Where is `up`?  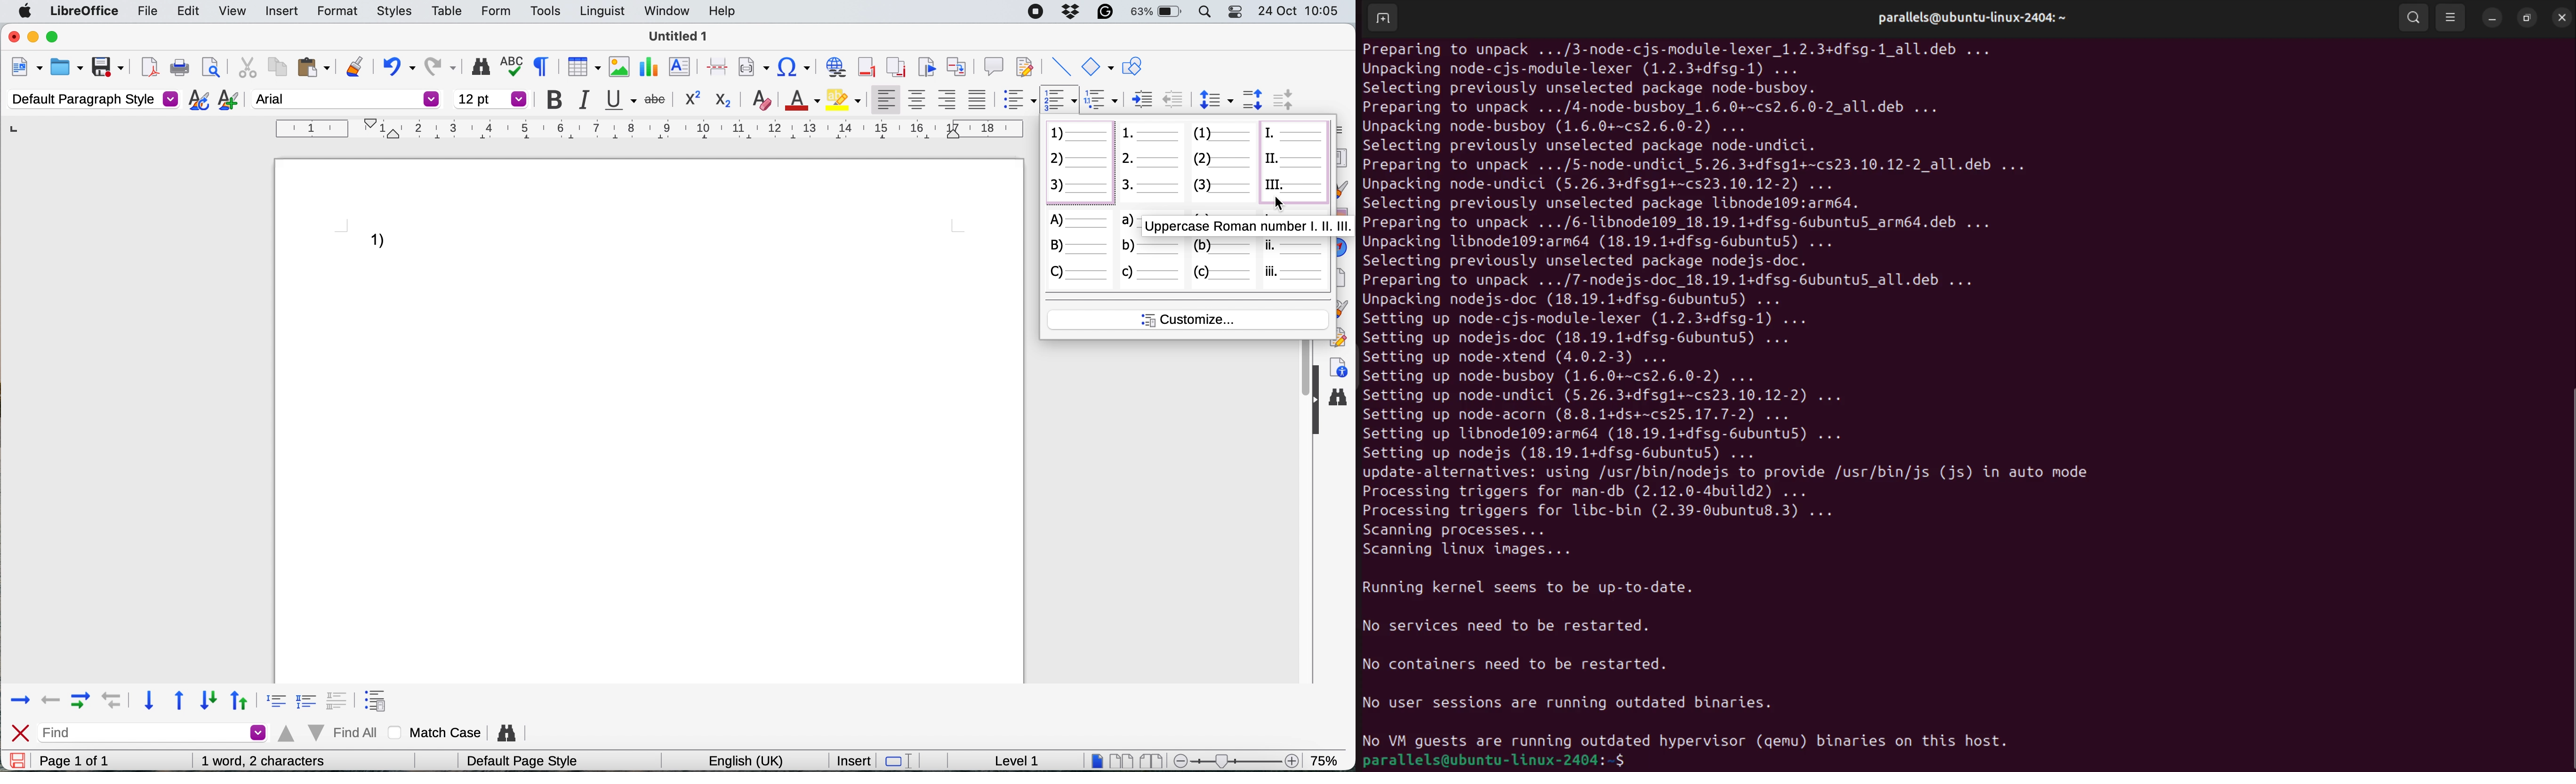
up is located at coordinates (240, 698).